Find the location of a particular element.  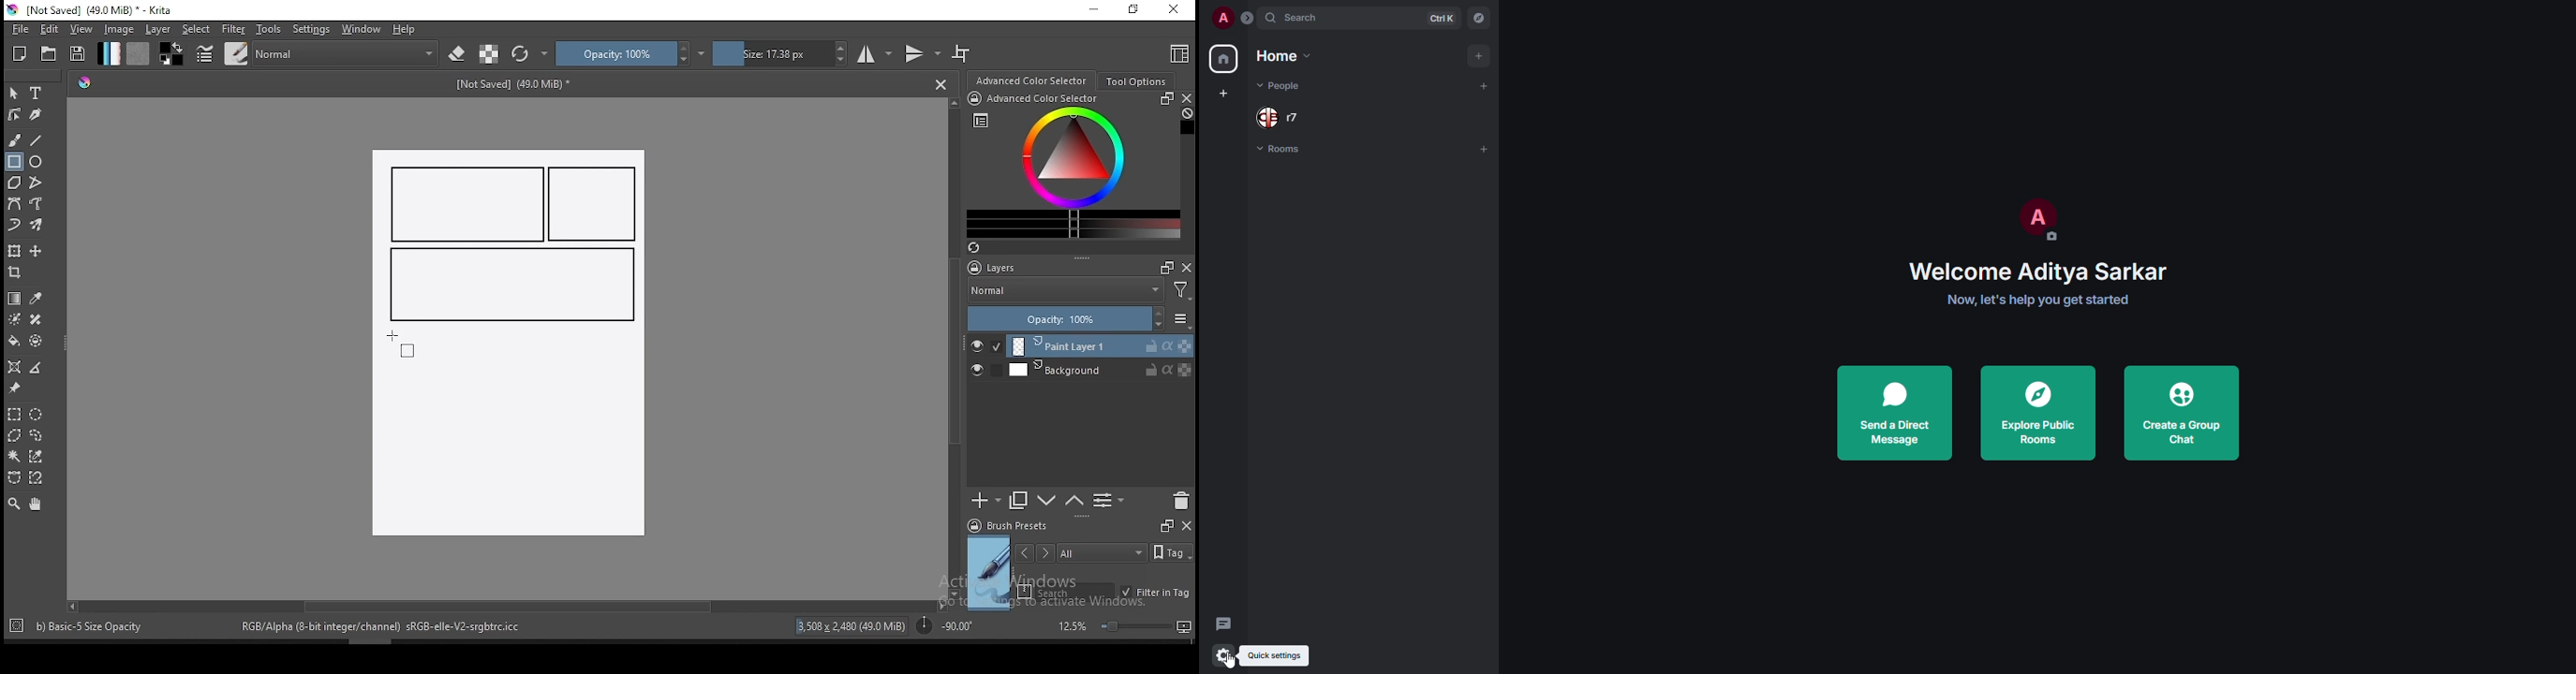

brush settings is located at coordinates (203, 53).